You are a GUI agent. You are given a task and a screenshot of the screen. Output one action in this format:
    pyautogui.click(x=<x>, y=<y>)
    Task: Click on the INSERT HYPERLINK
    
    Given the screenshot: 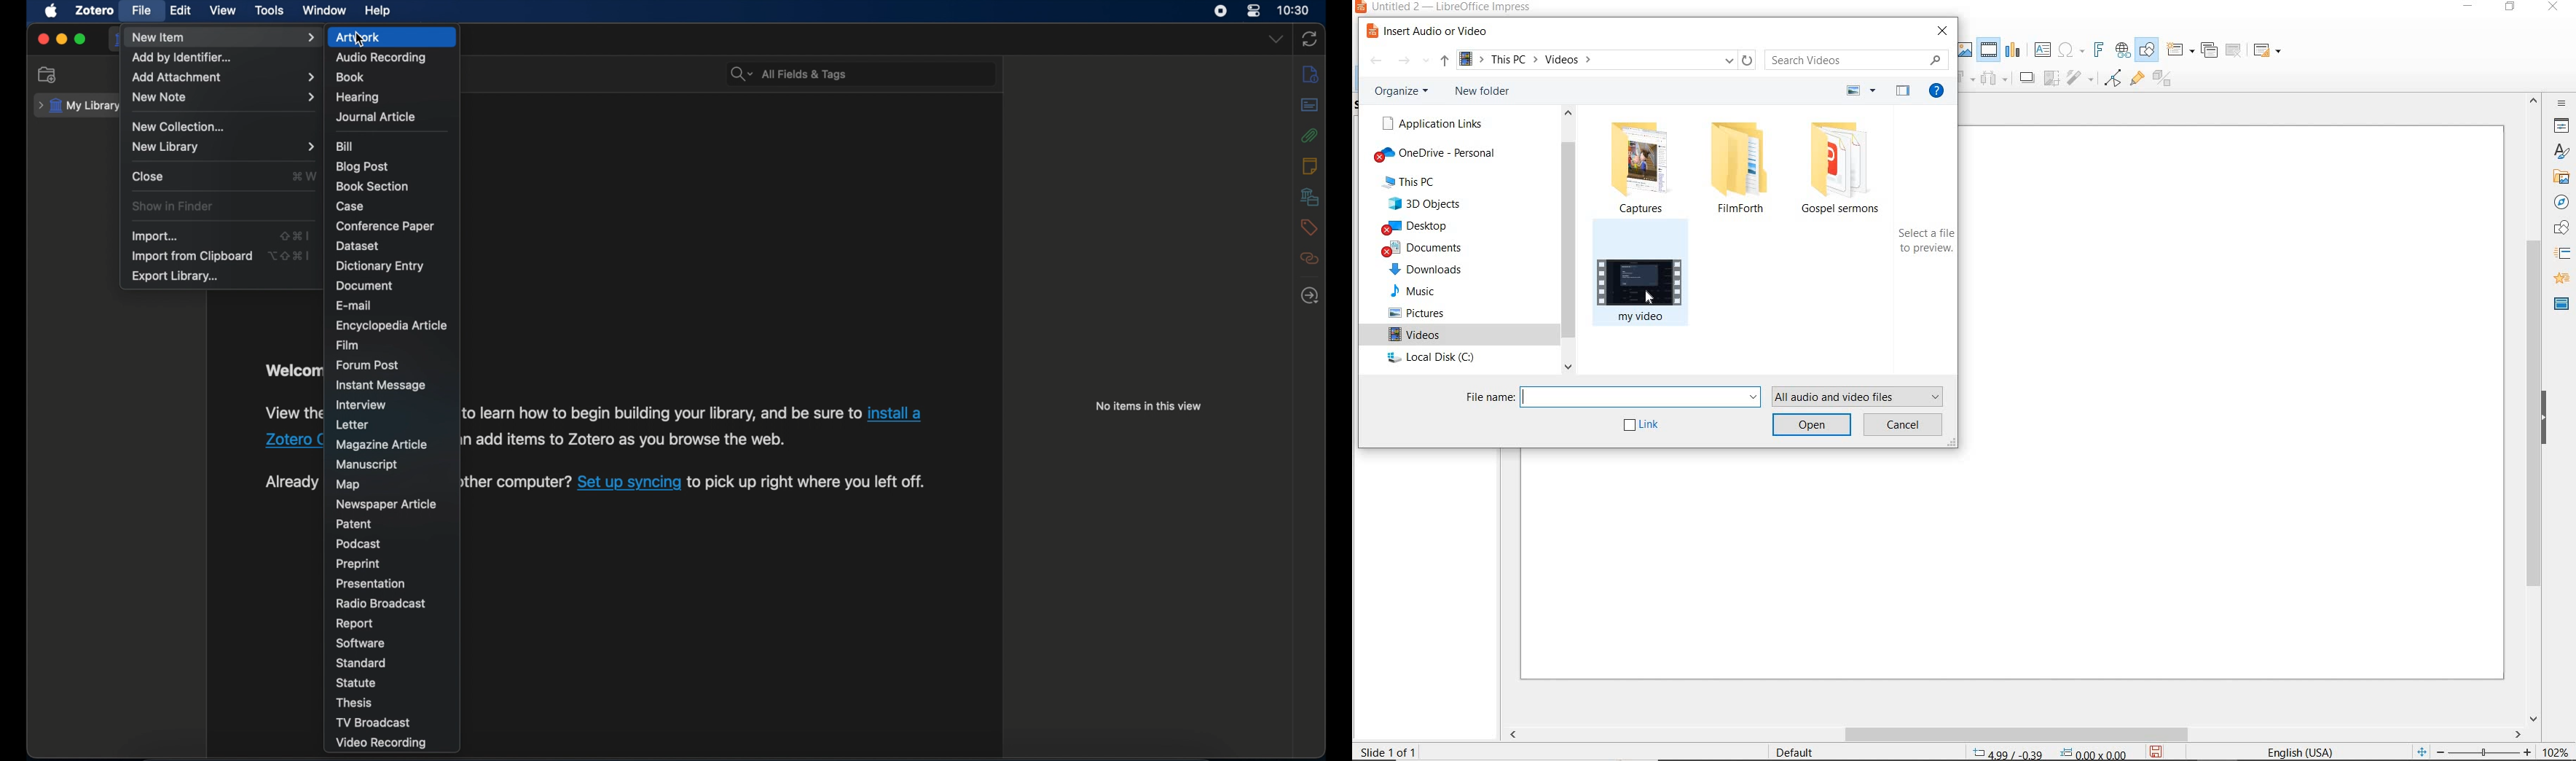 What is the action you would take?
    pyautogui.click(x=2123, y=51)
    